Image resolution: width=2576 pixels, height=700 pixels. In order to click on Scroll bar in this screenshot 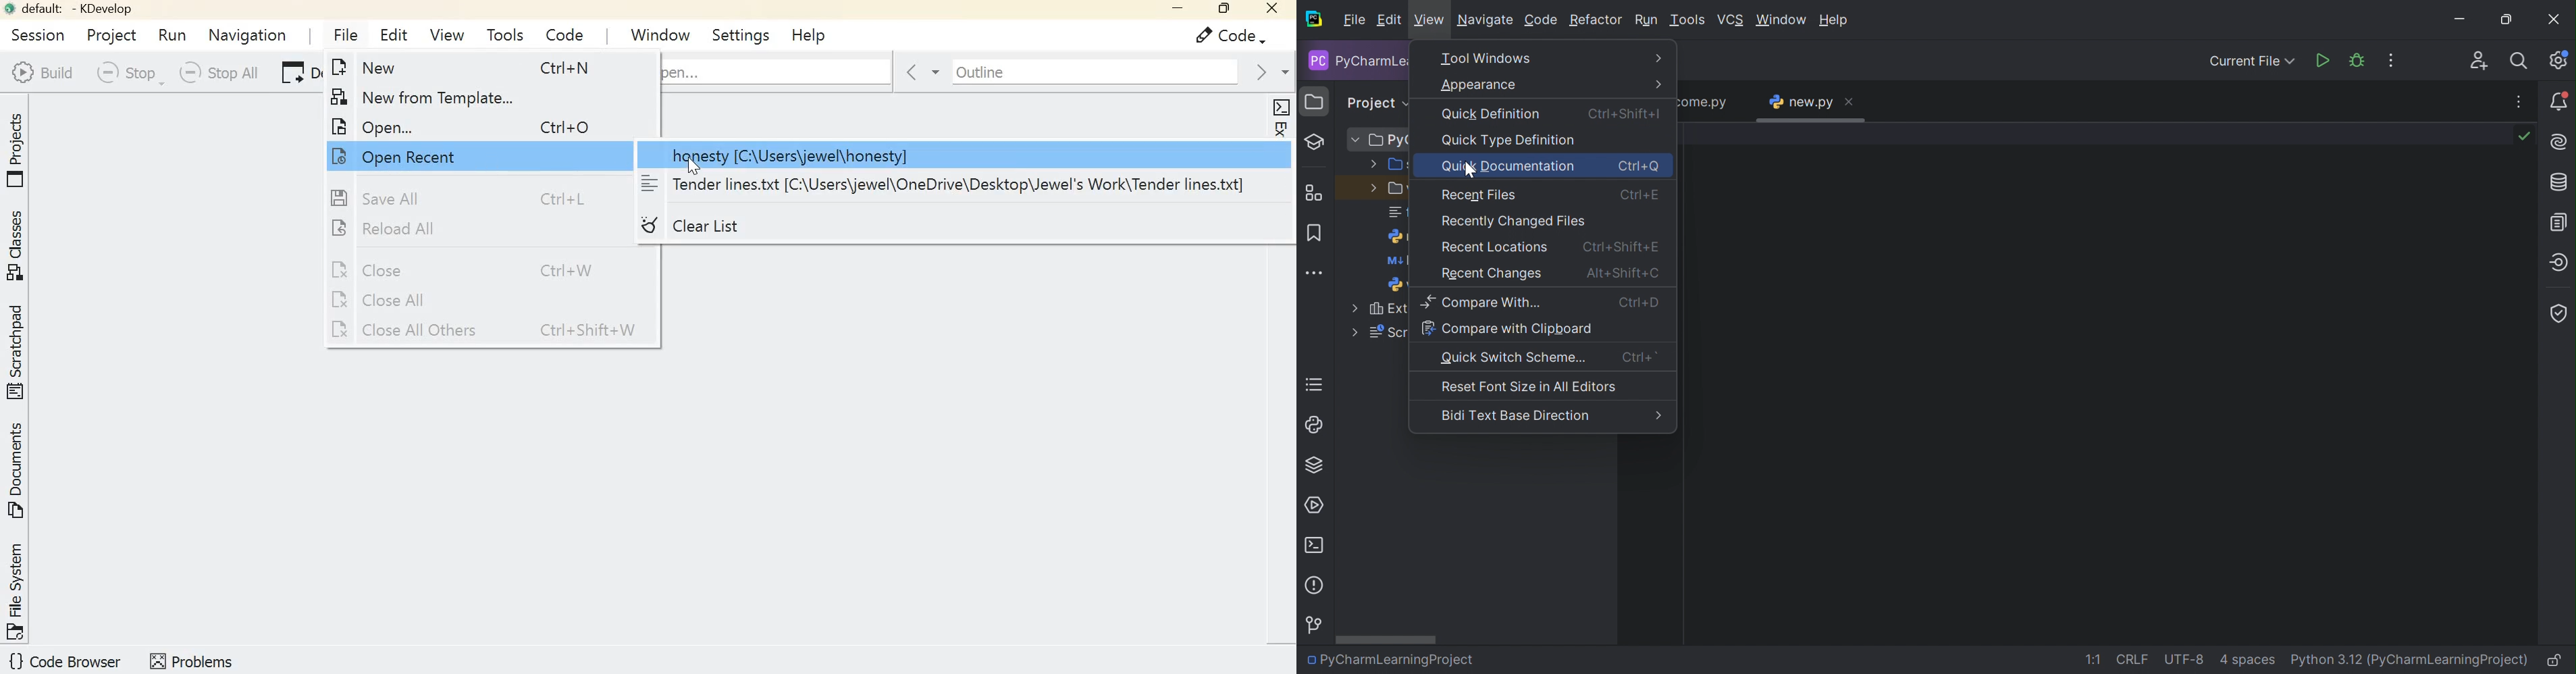, I will do `click(1386, 639)`.